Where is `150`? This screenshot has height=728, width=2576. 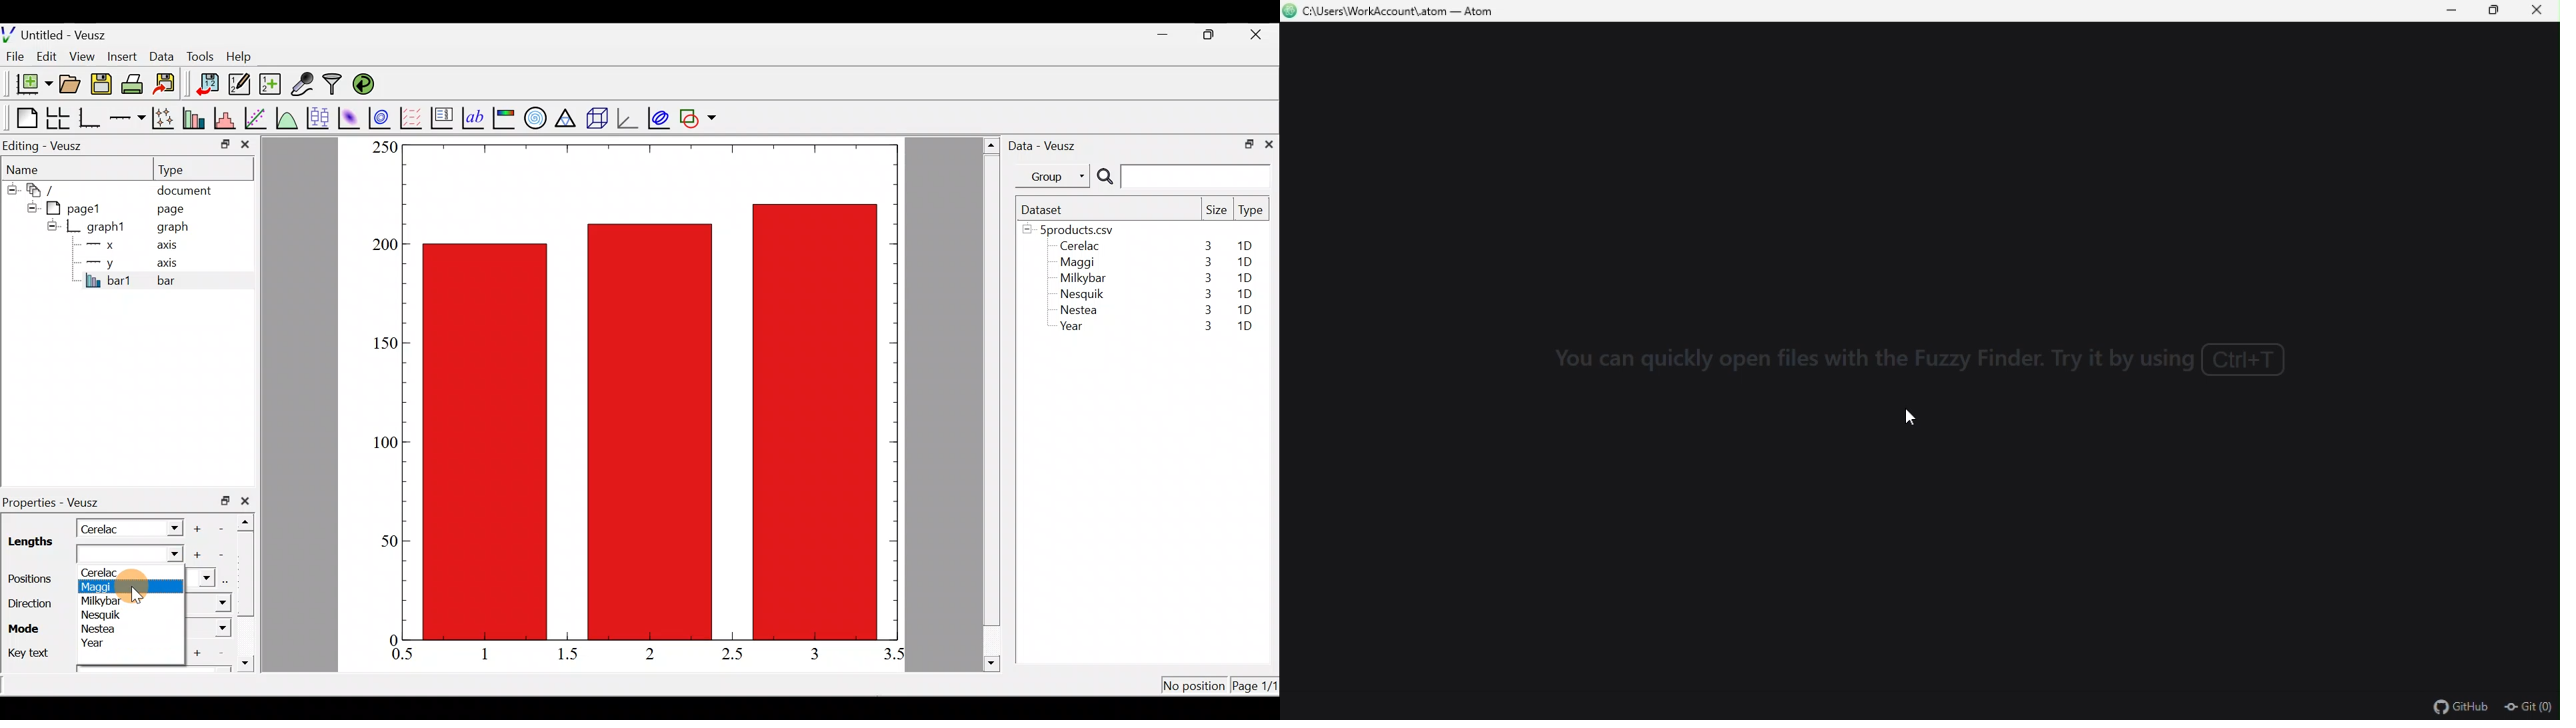
150 is located at coordinates (384, 343).